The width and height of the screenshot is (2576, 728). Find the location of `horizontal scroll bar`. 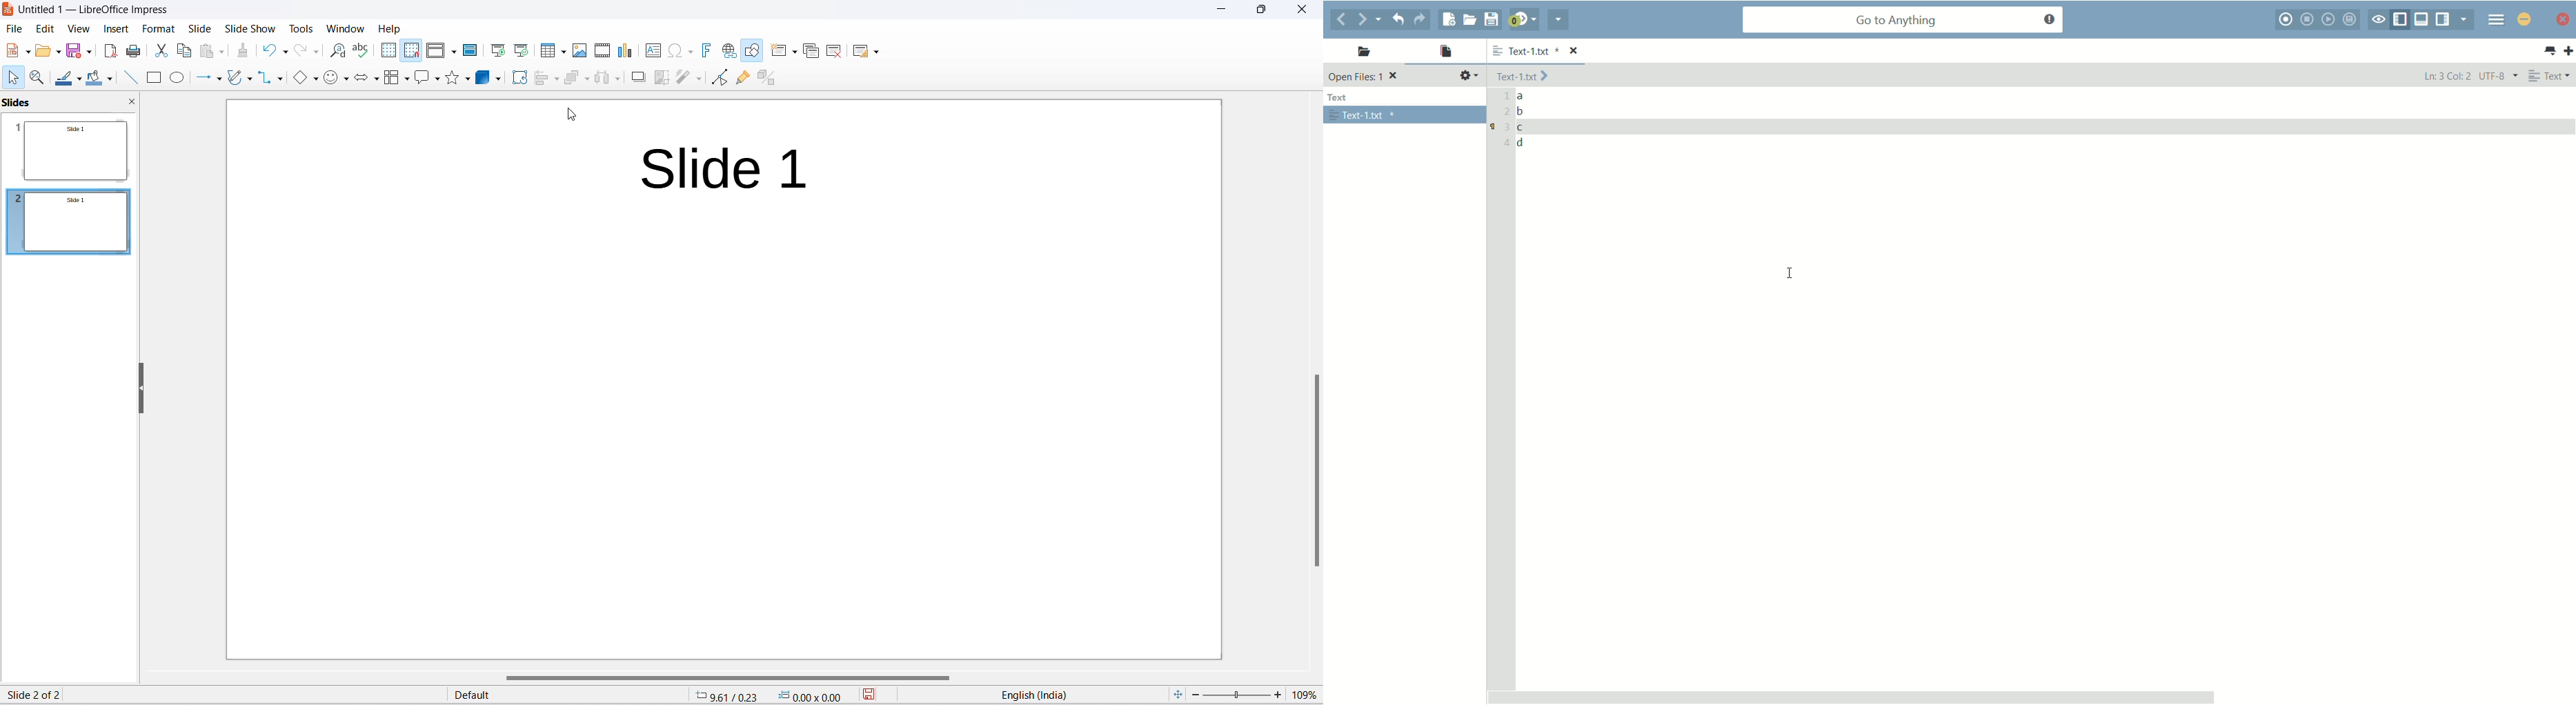

horizontal scroll bar is located at coordinates (727, 677).